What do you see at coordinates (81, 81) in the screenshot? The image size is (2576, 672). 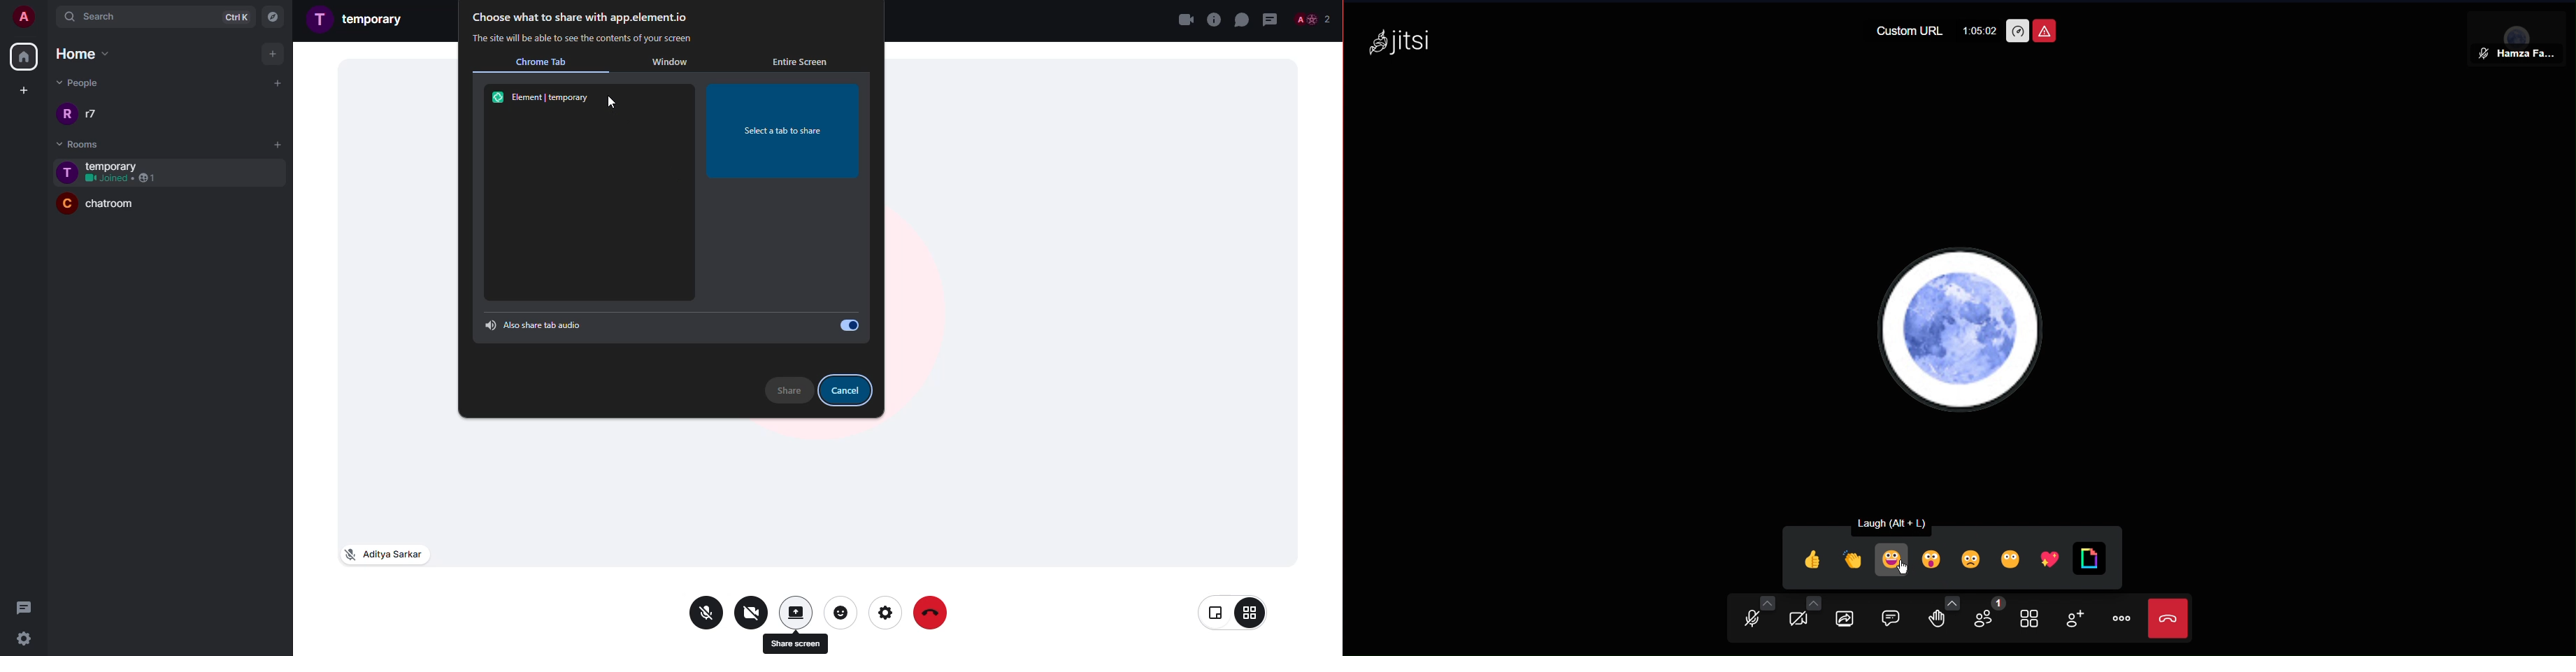 I see `people` at bounding box center [81, 81].